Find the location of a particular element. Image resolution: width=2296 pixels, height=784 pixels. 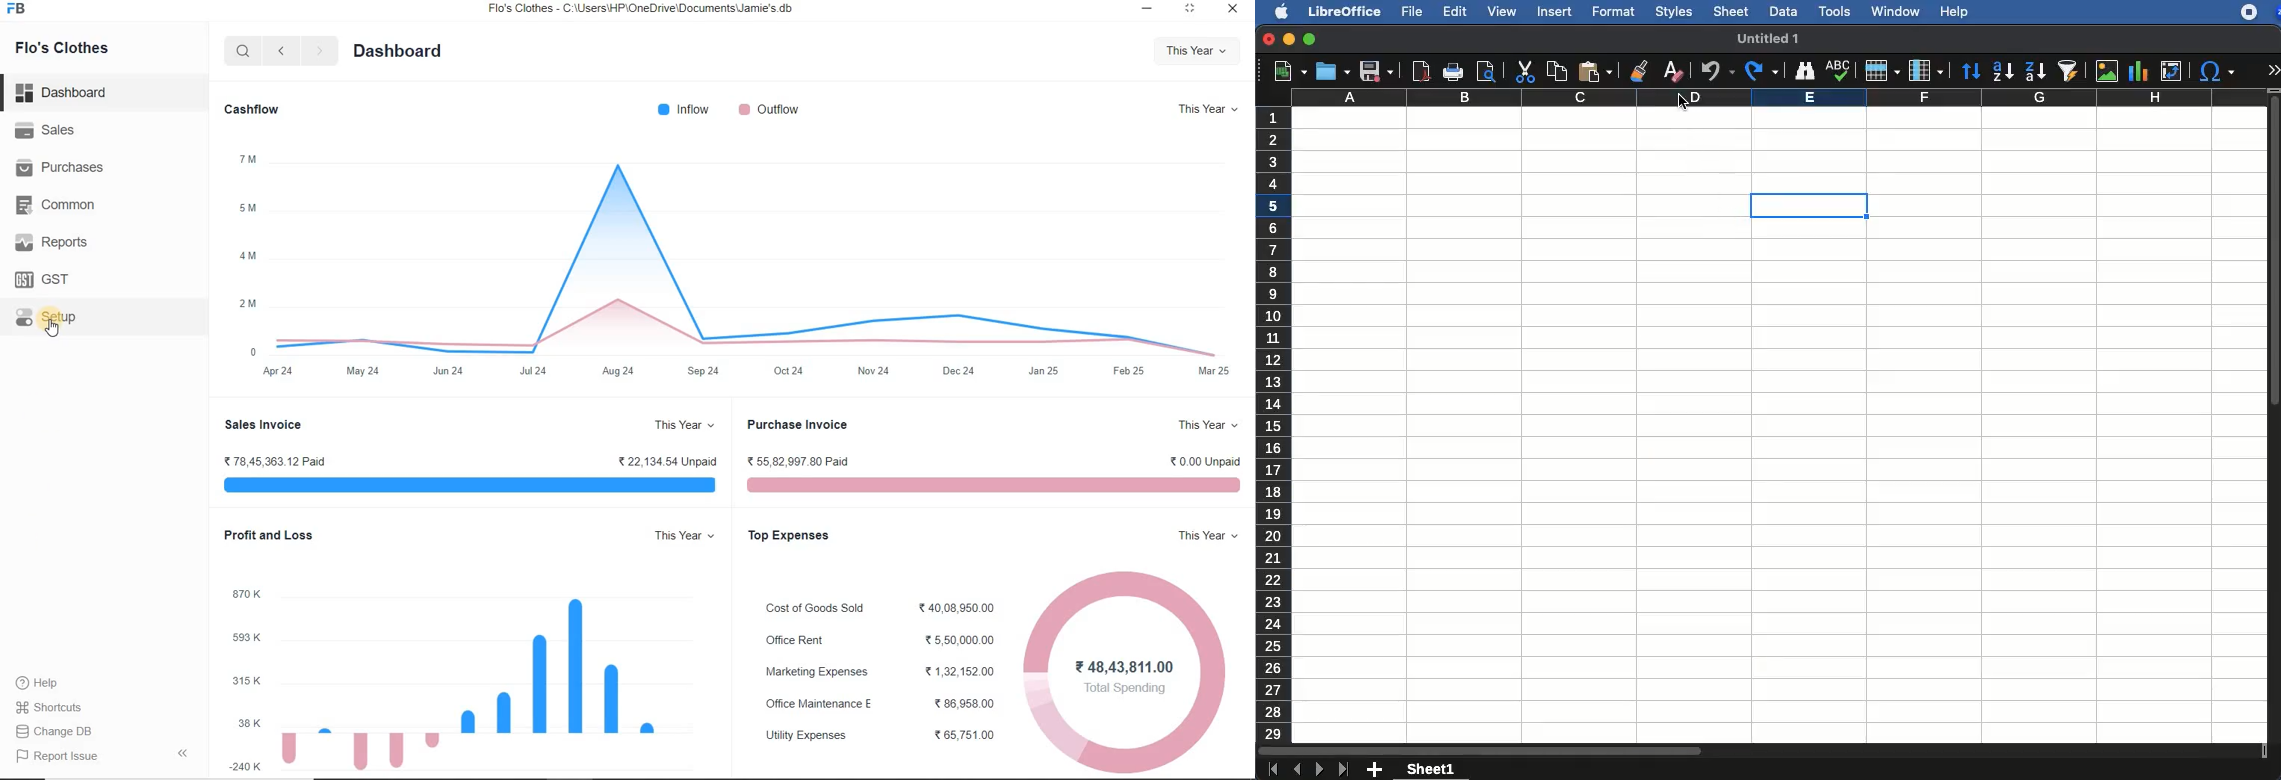

sort is located at coordinates (1971, 71).